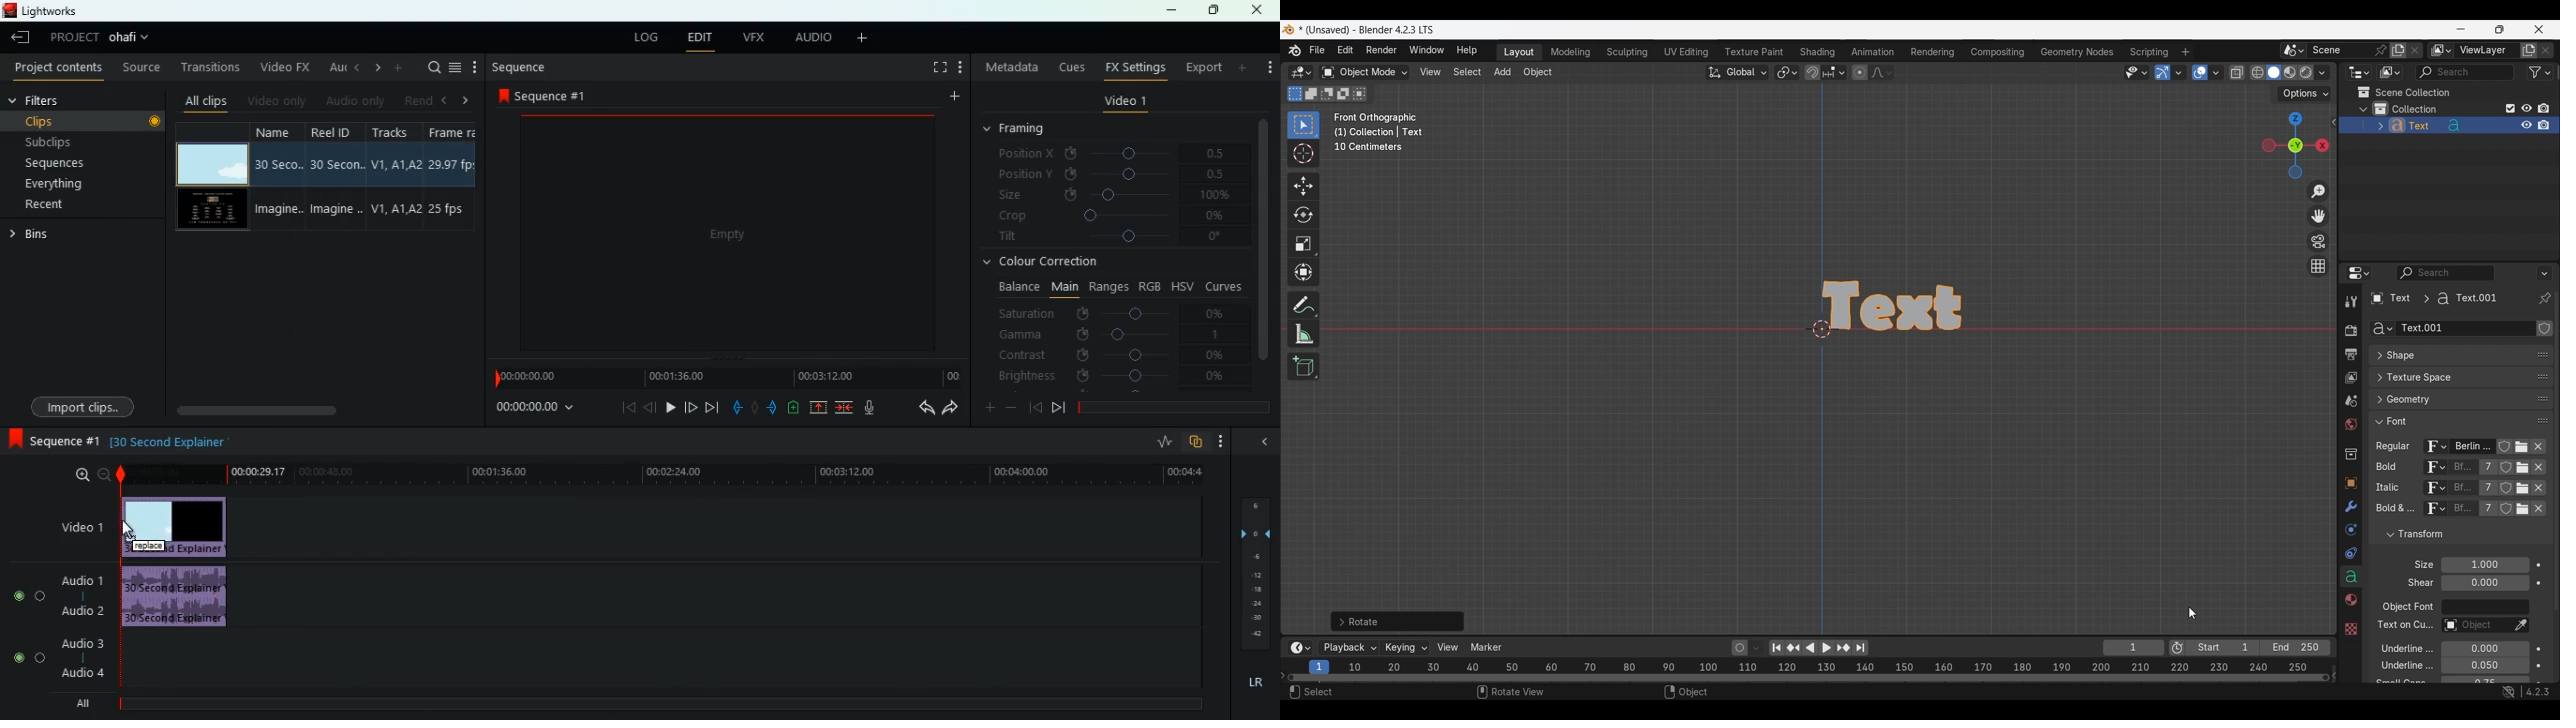 This screenshot has height=728, width=2576. I want to click on Open Font for respective attribute, so click(2523, 449).